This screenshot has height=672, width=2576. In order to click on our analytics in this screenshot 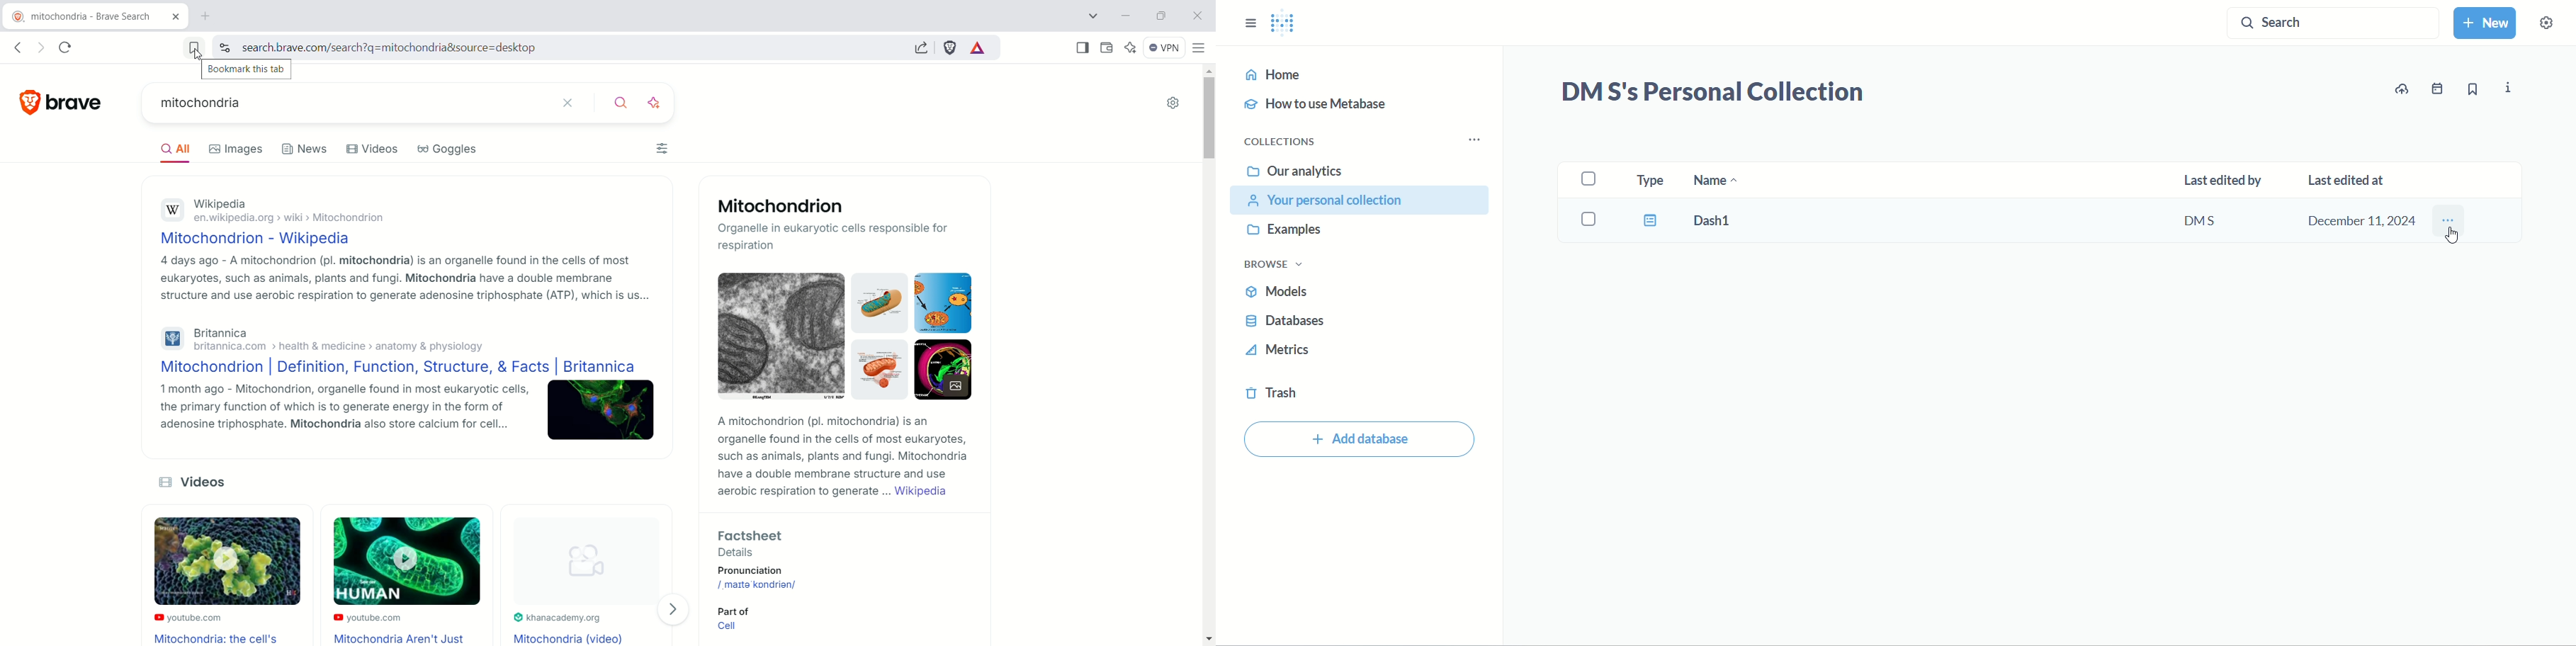, I will do `click(1295, 171)`.